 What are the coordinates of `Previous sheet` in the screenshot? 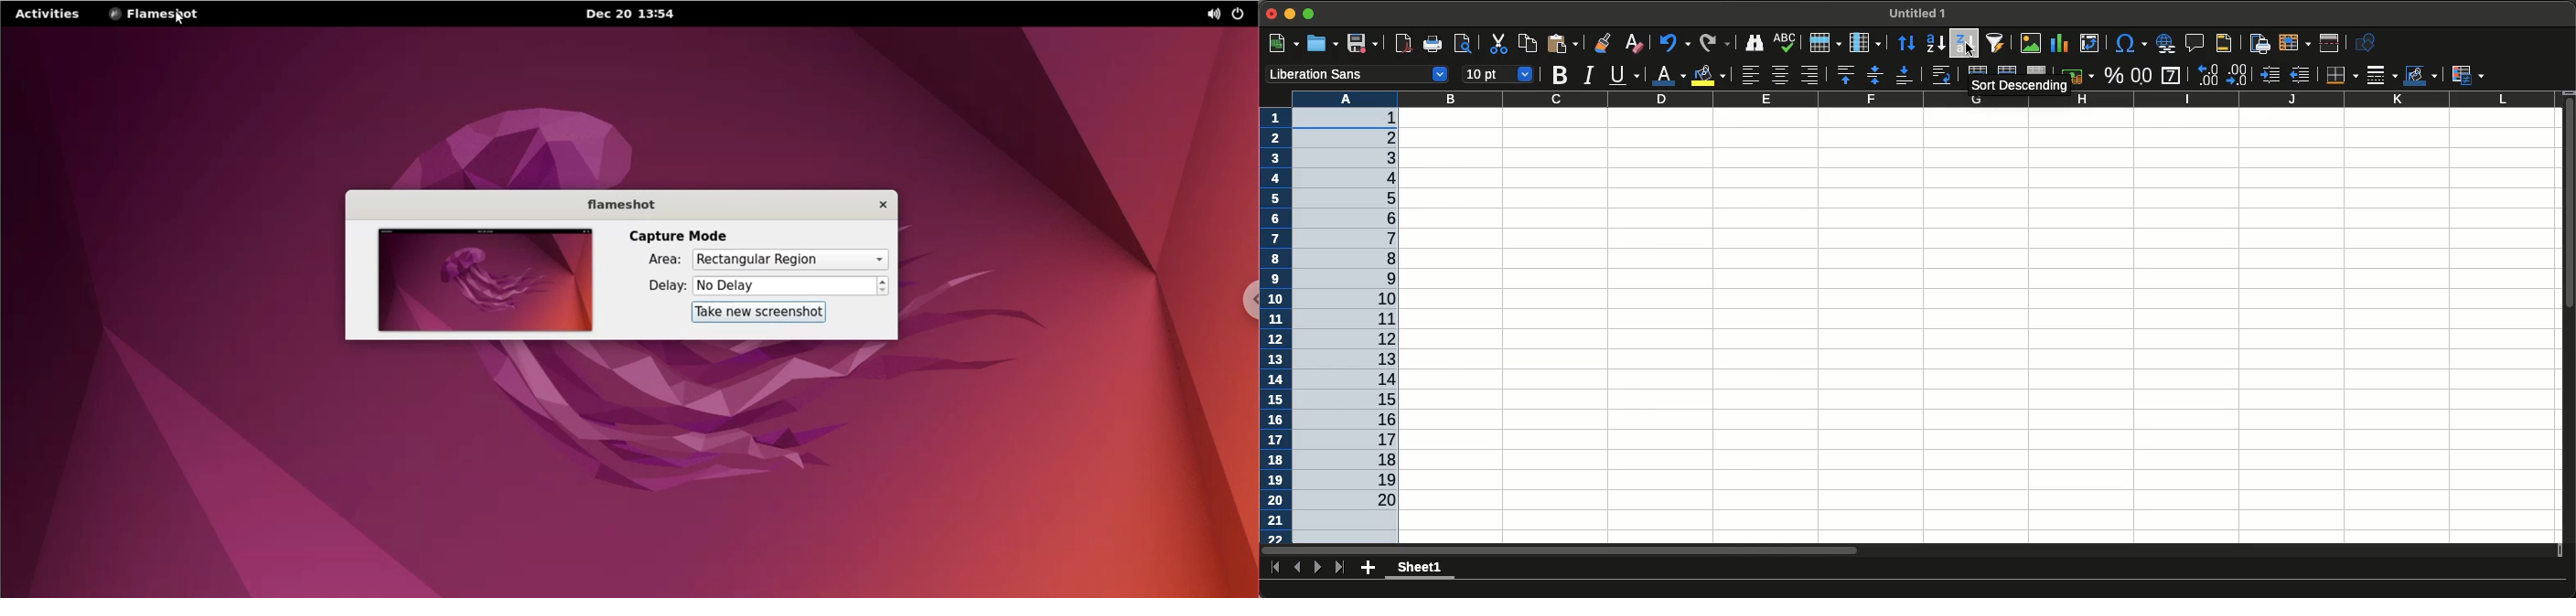 It's located at (1299, 567).